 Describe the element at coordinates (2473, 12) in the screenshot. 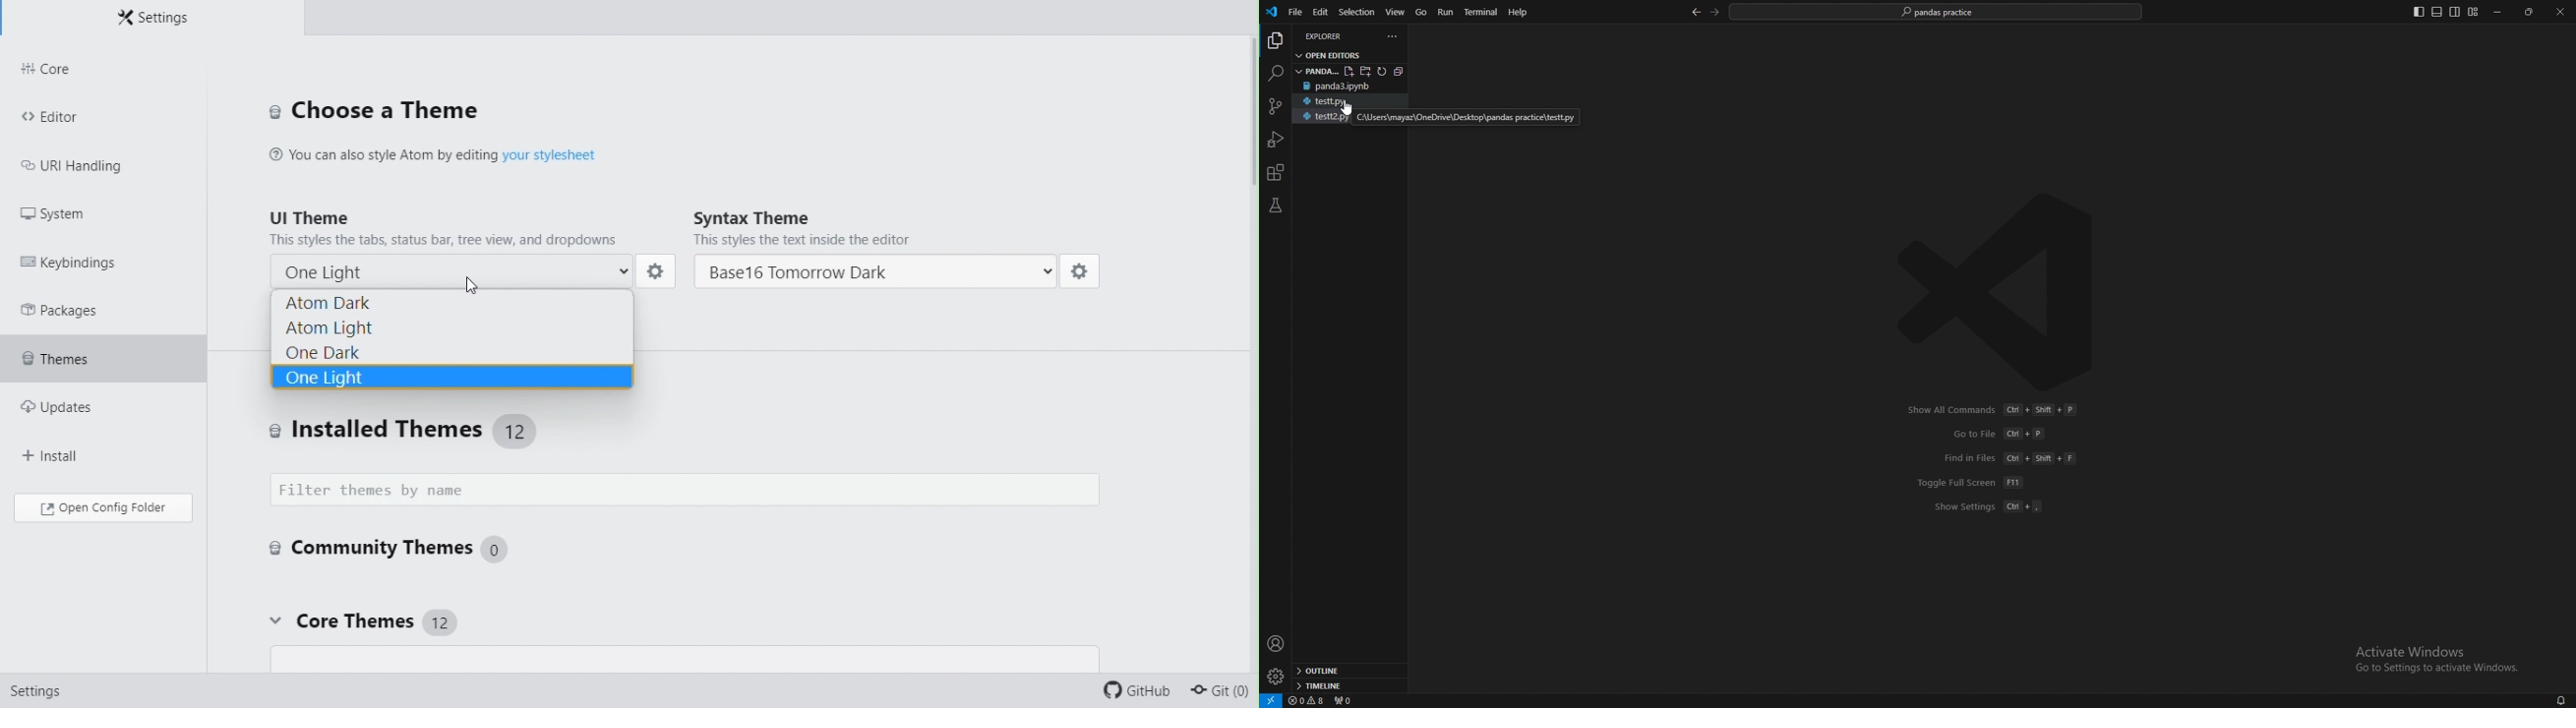

I see `customize layout` at that location.